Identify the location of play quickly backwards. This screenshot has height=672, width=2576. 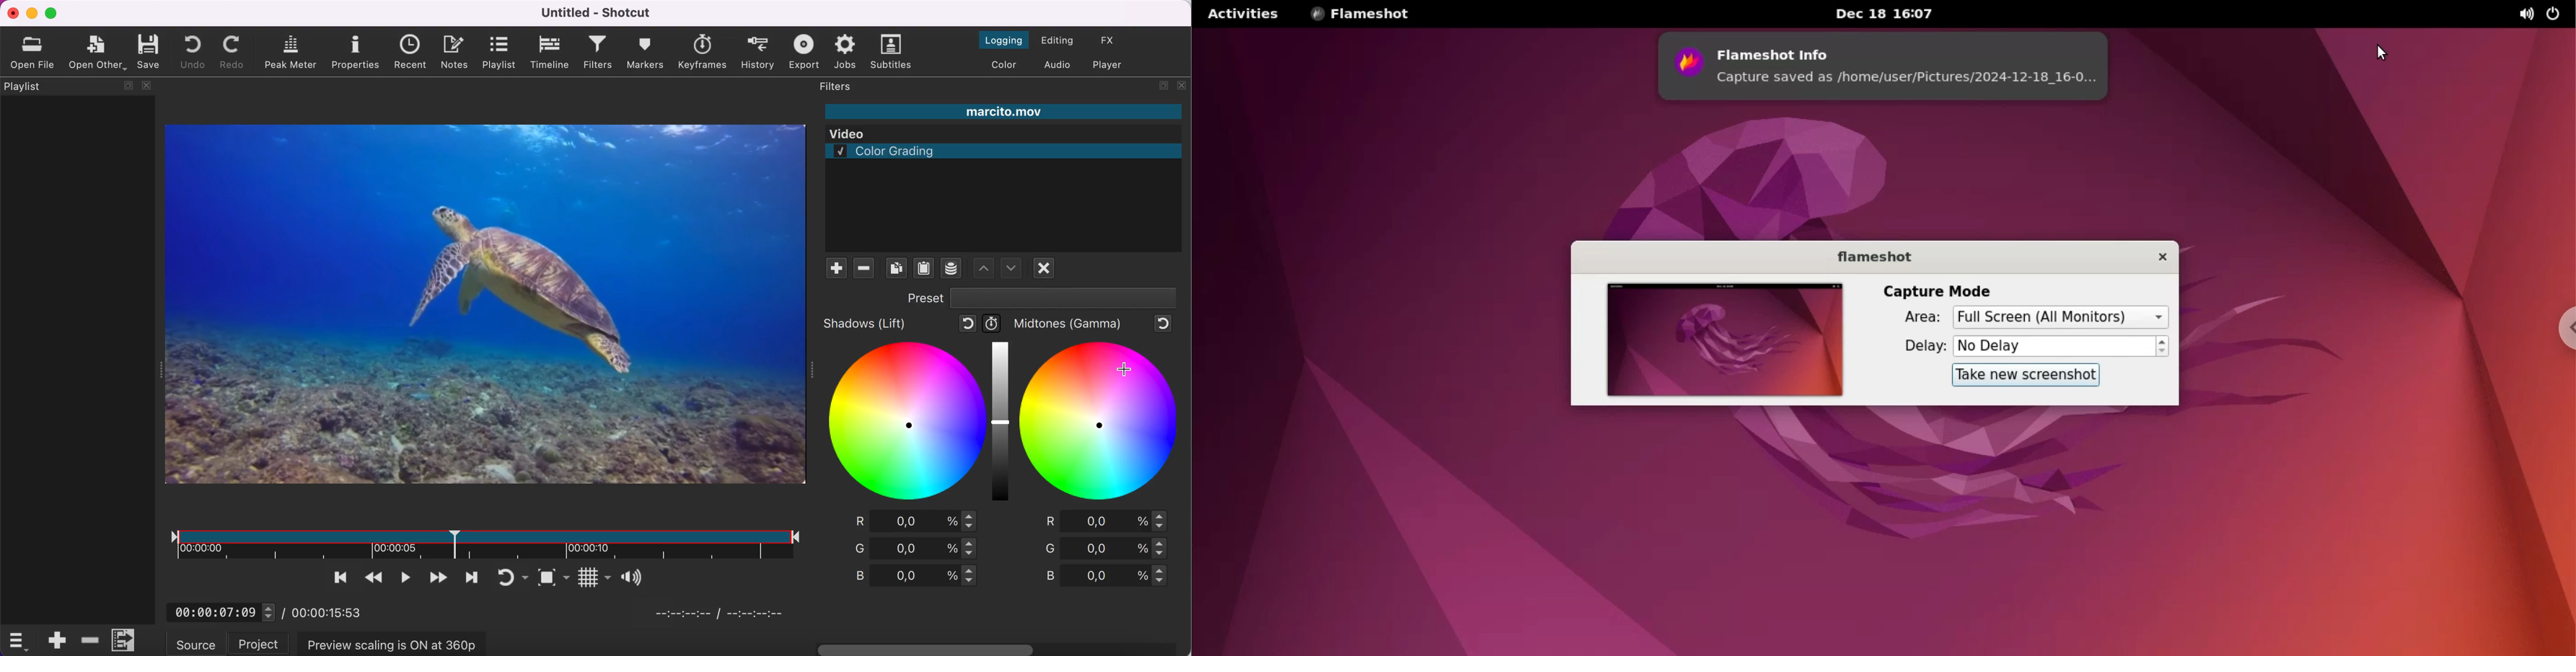
(371, 577).